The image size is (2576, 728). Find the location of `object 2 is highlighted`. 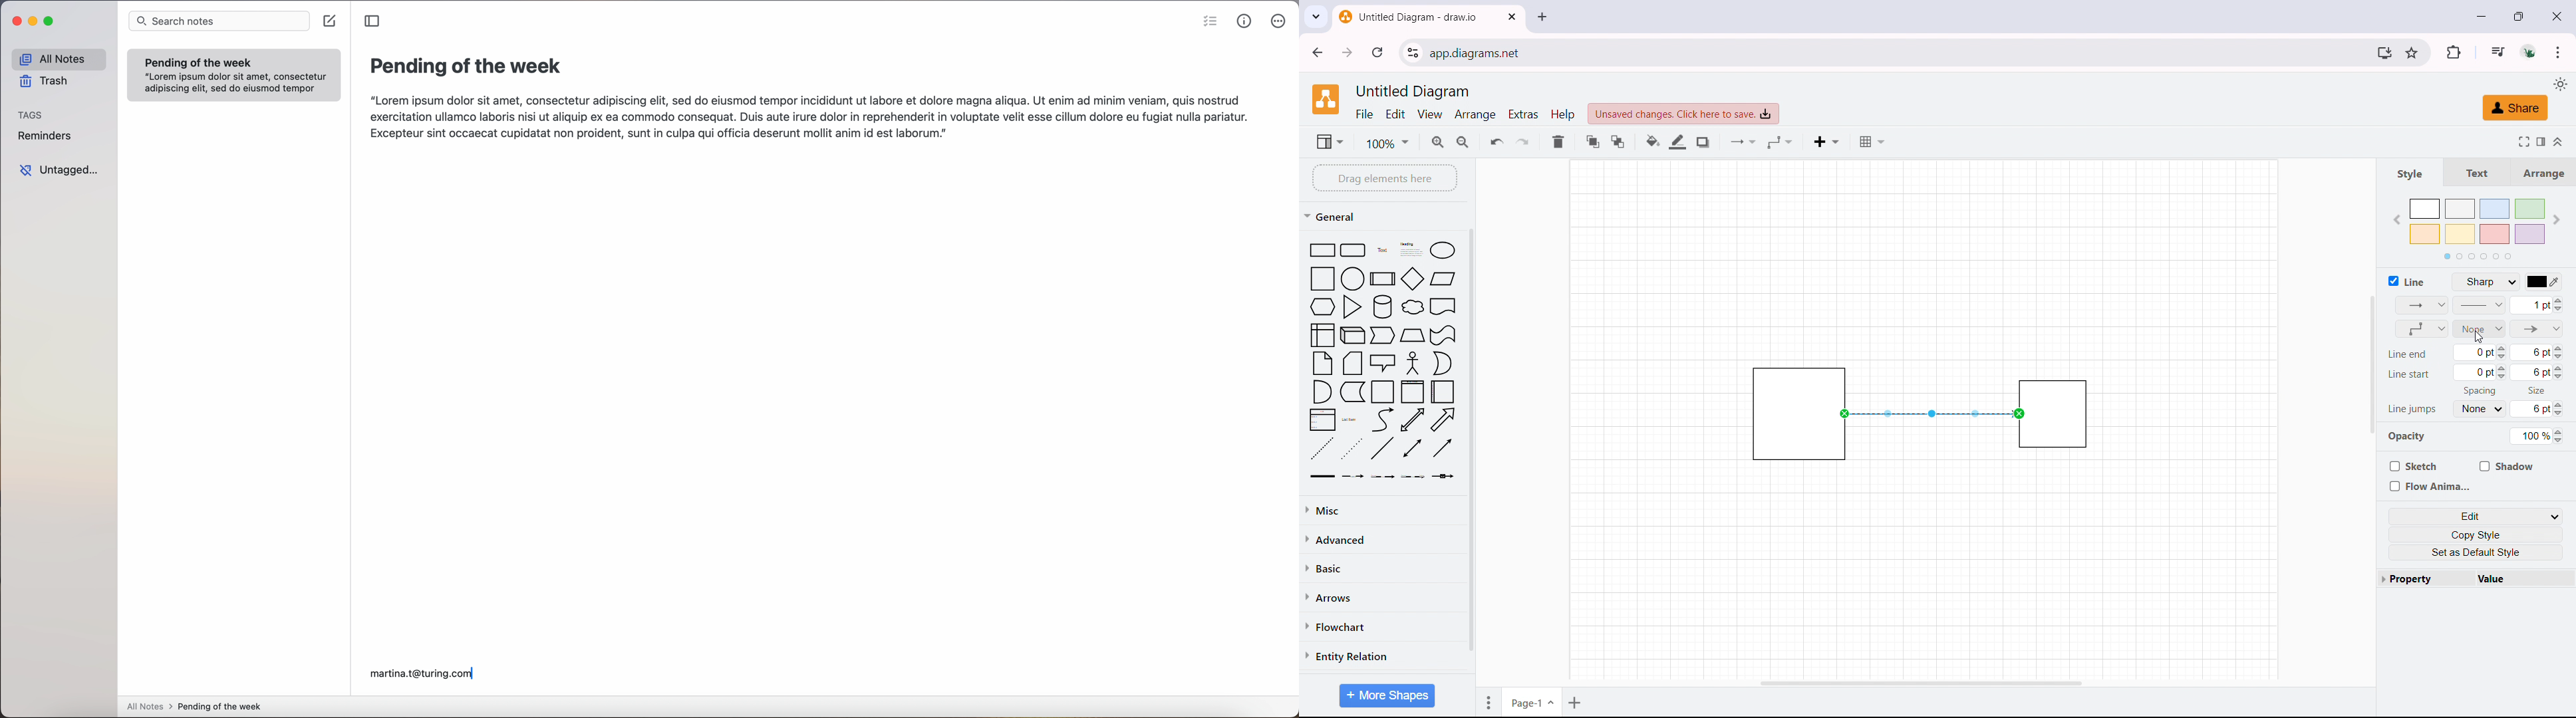

object 2 is highlighted is located at coordinates (2056, 414).